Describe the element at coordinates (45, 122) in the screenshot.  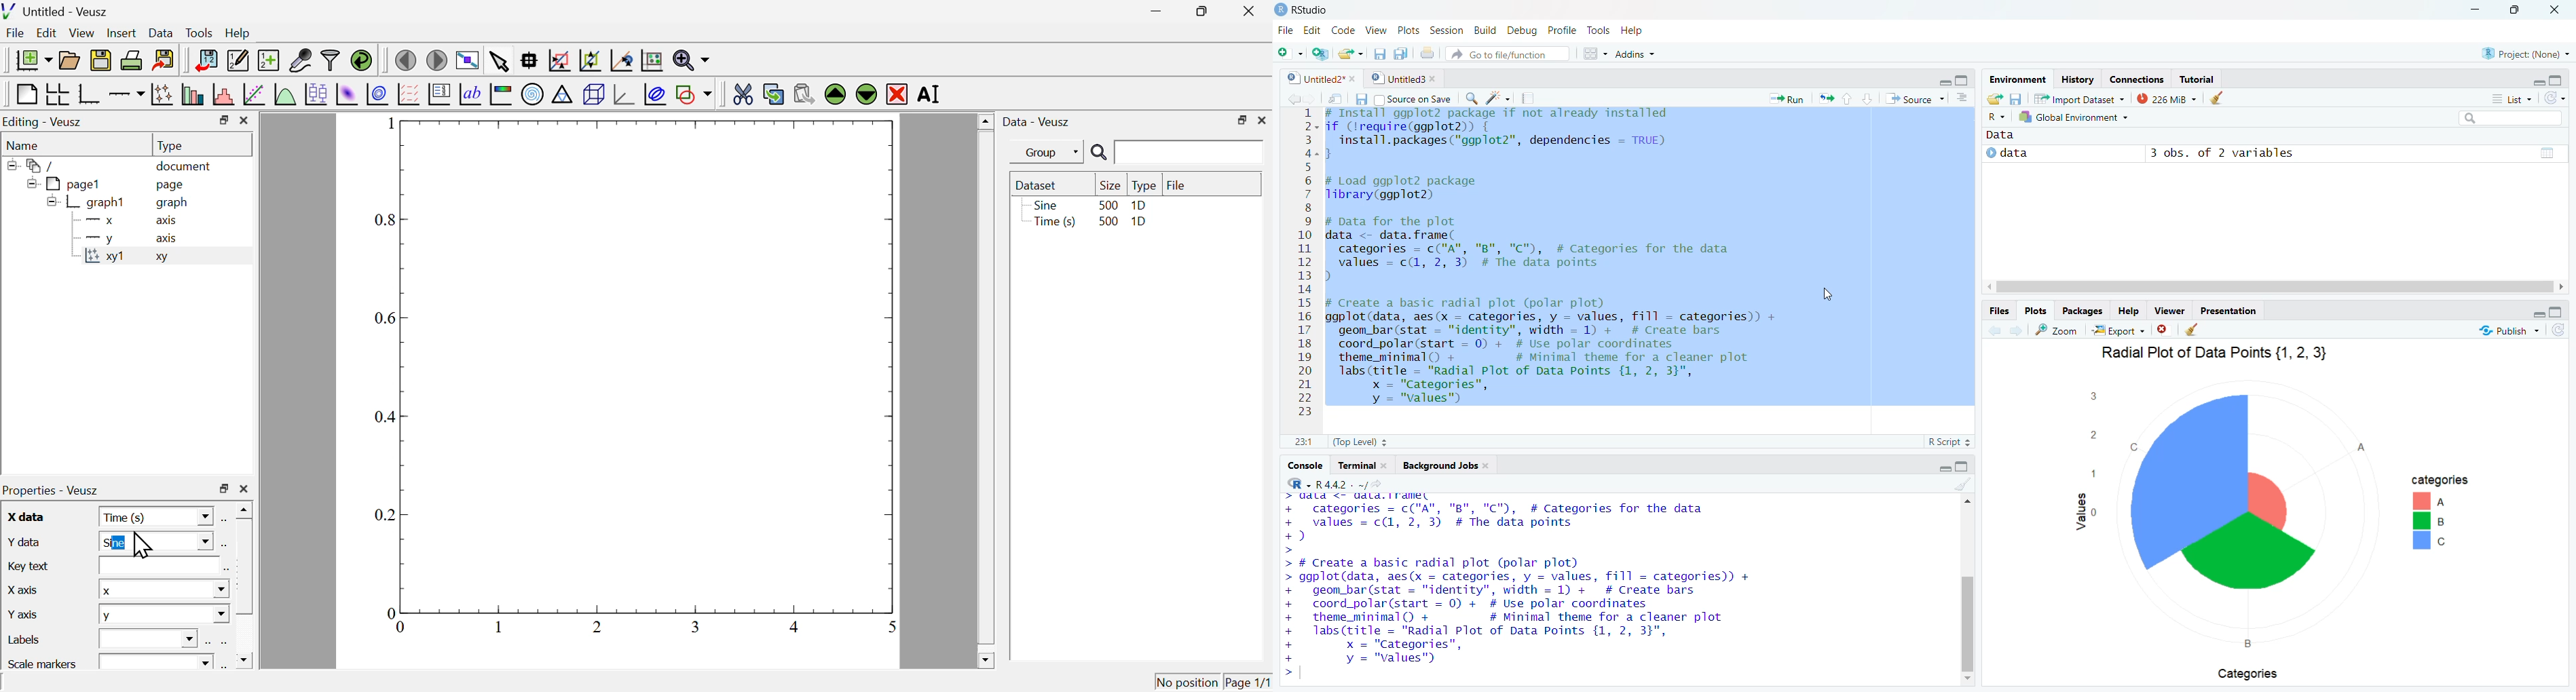
I see `Editing Veusz` at that location.